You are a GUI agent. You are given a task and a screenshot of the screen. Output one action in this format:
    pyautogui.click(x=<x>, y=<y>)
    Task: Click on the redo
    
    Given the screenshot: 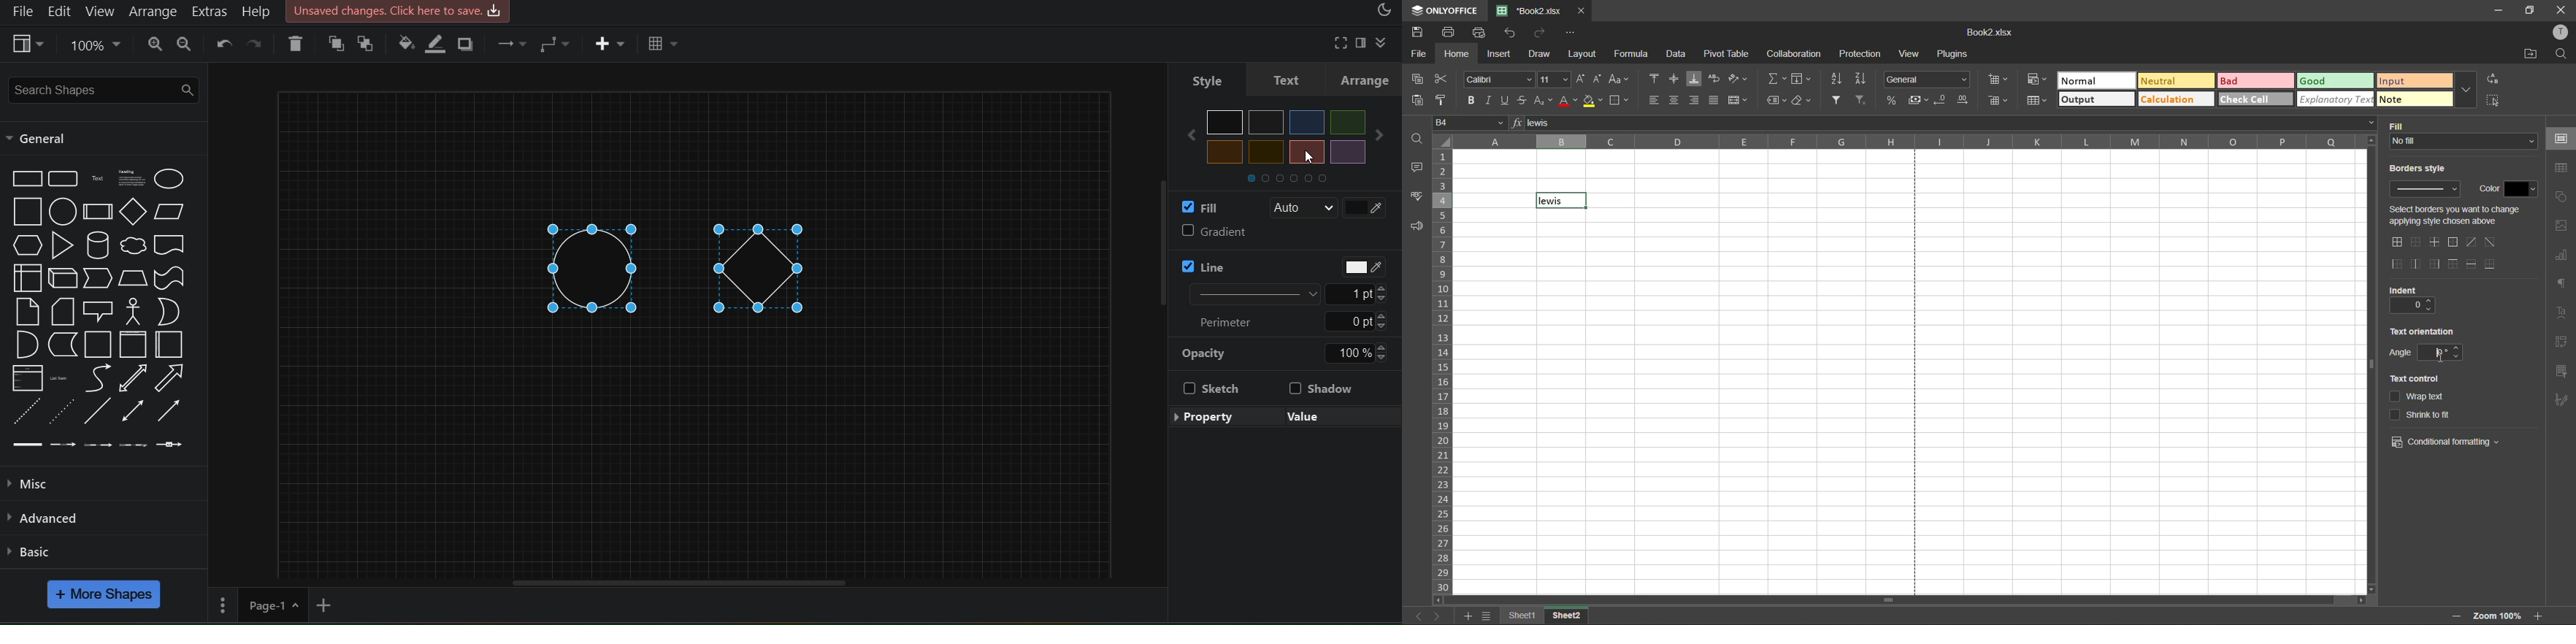 What is the action you would take?
    pyautogui.click(x=257, y=42)
    